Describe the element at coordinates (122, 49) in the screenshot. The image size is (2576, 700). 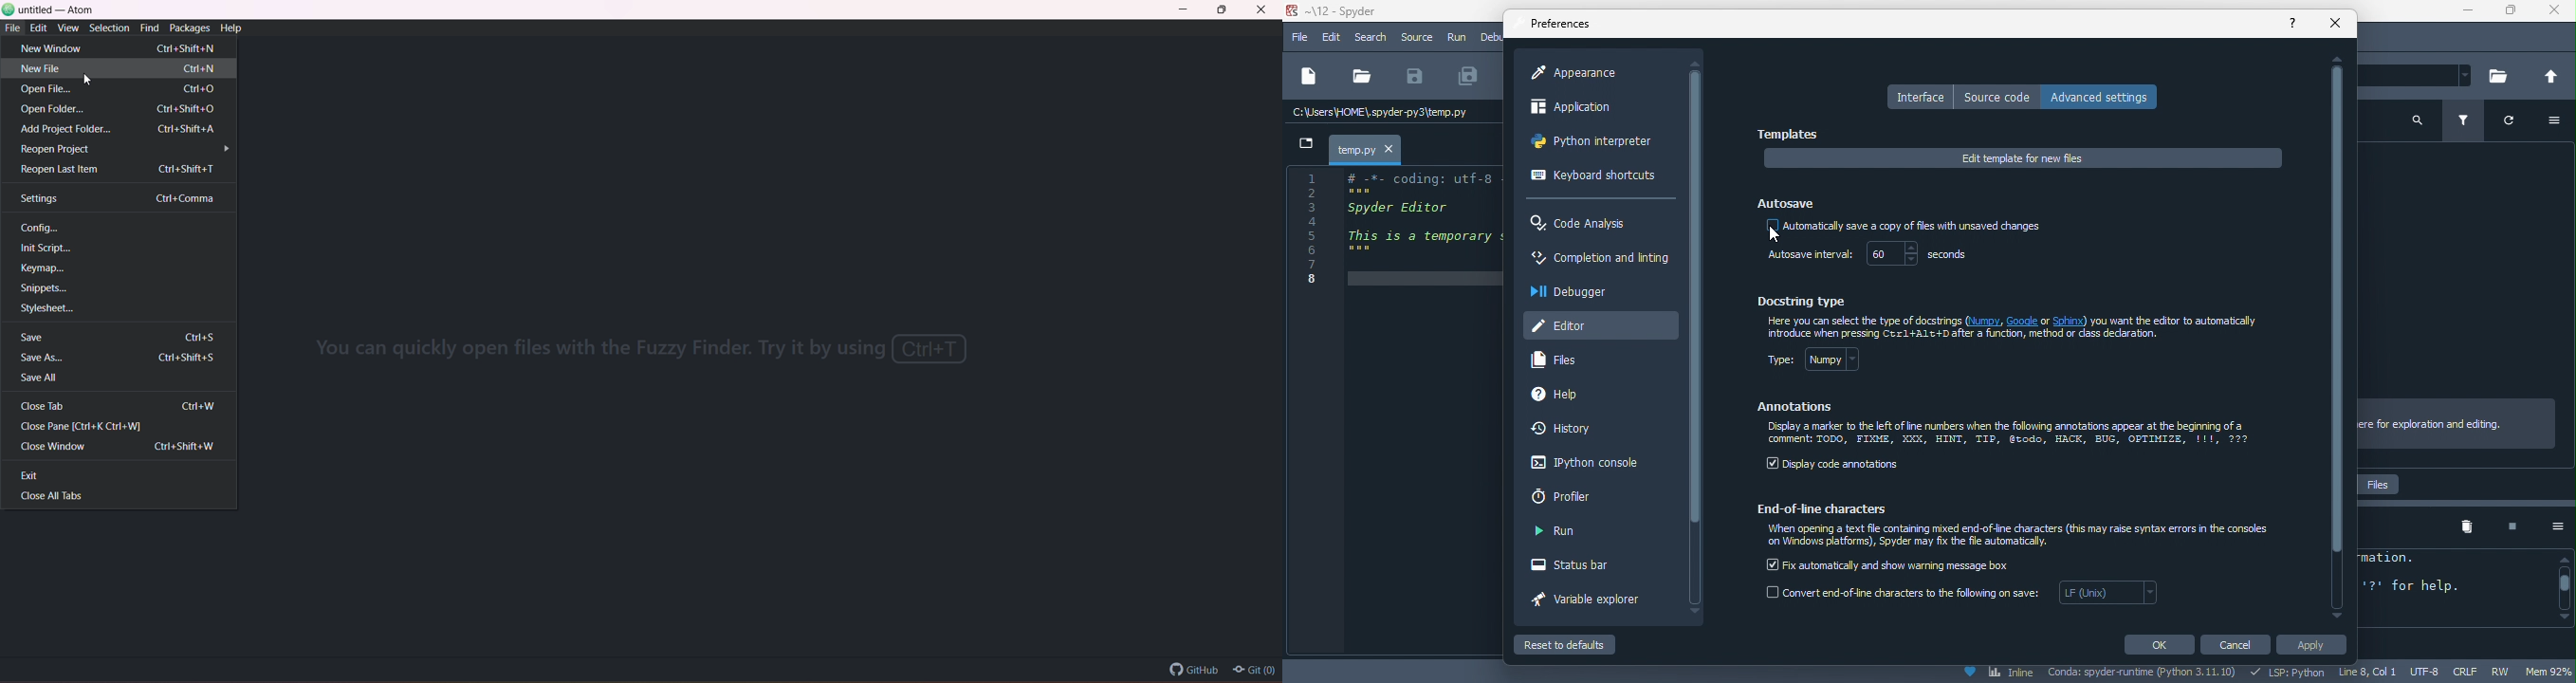
I see `New Window Ctrl+Shift+N` at that location.